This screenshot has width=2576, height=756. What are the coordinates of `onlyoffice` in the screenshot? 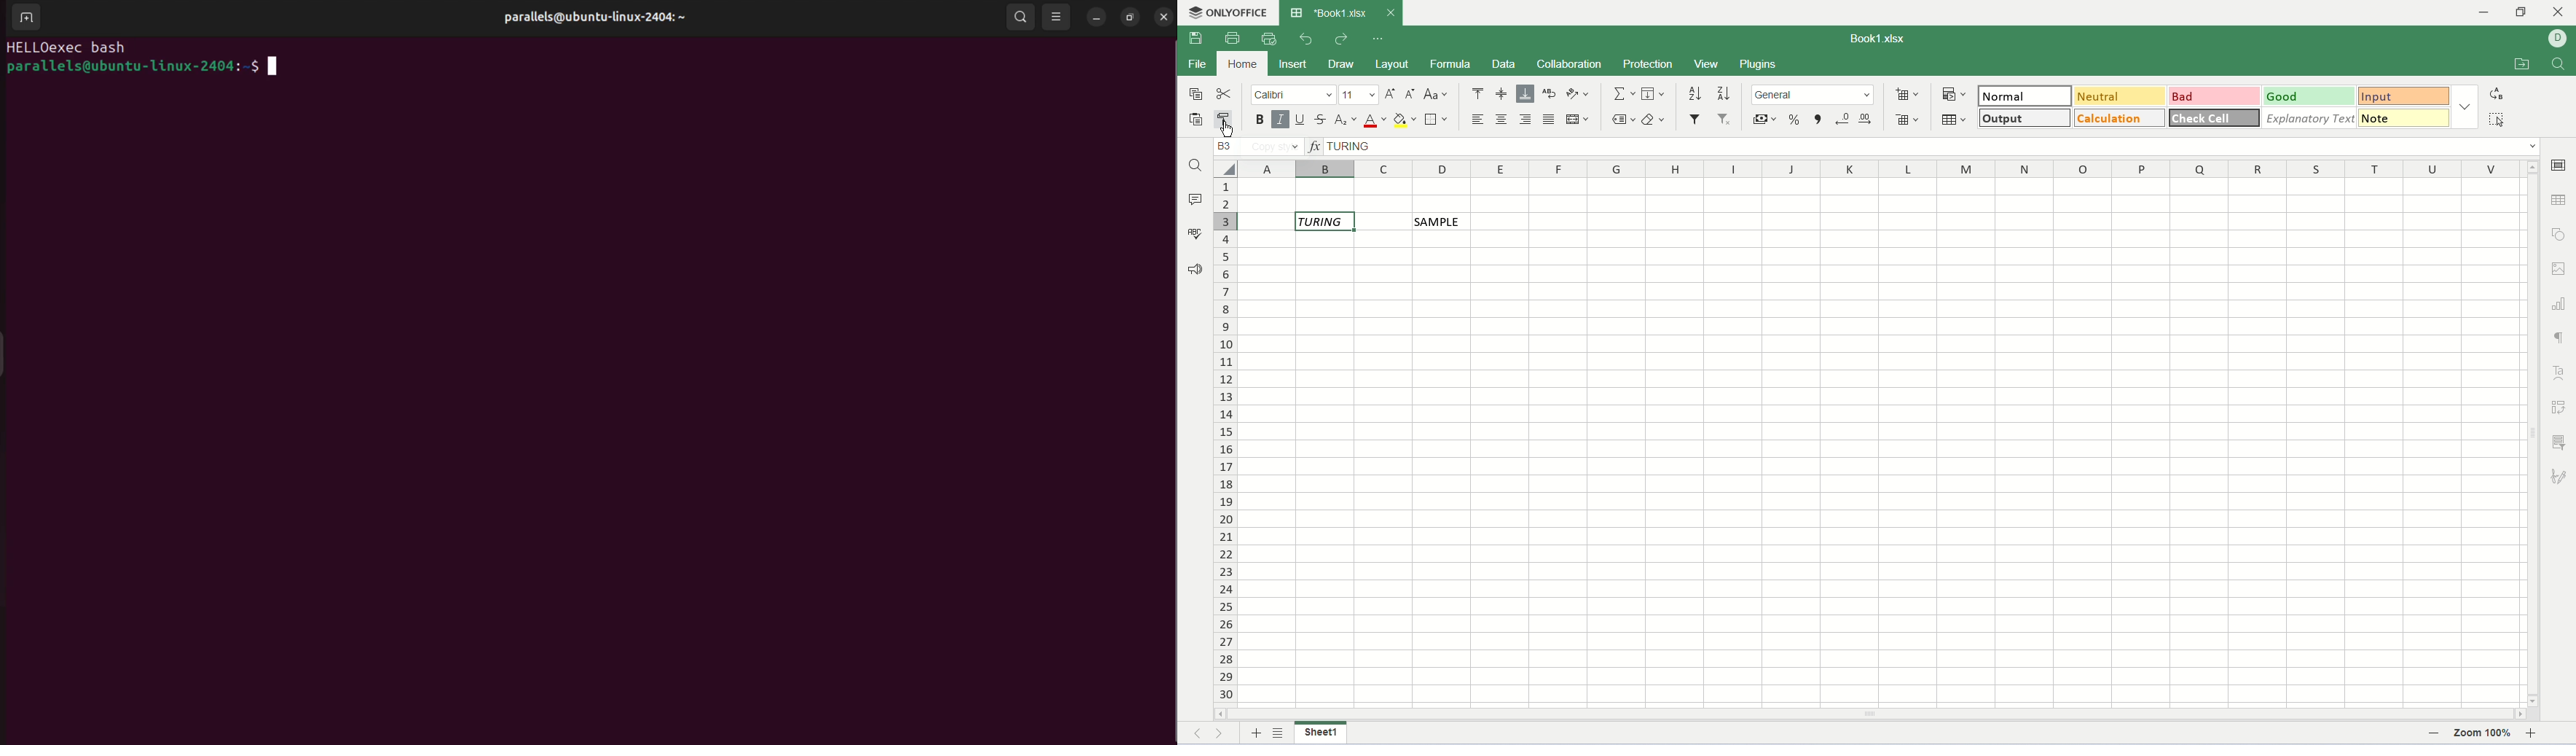 It's located at (1225, 12).